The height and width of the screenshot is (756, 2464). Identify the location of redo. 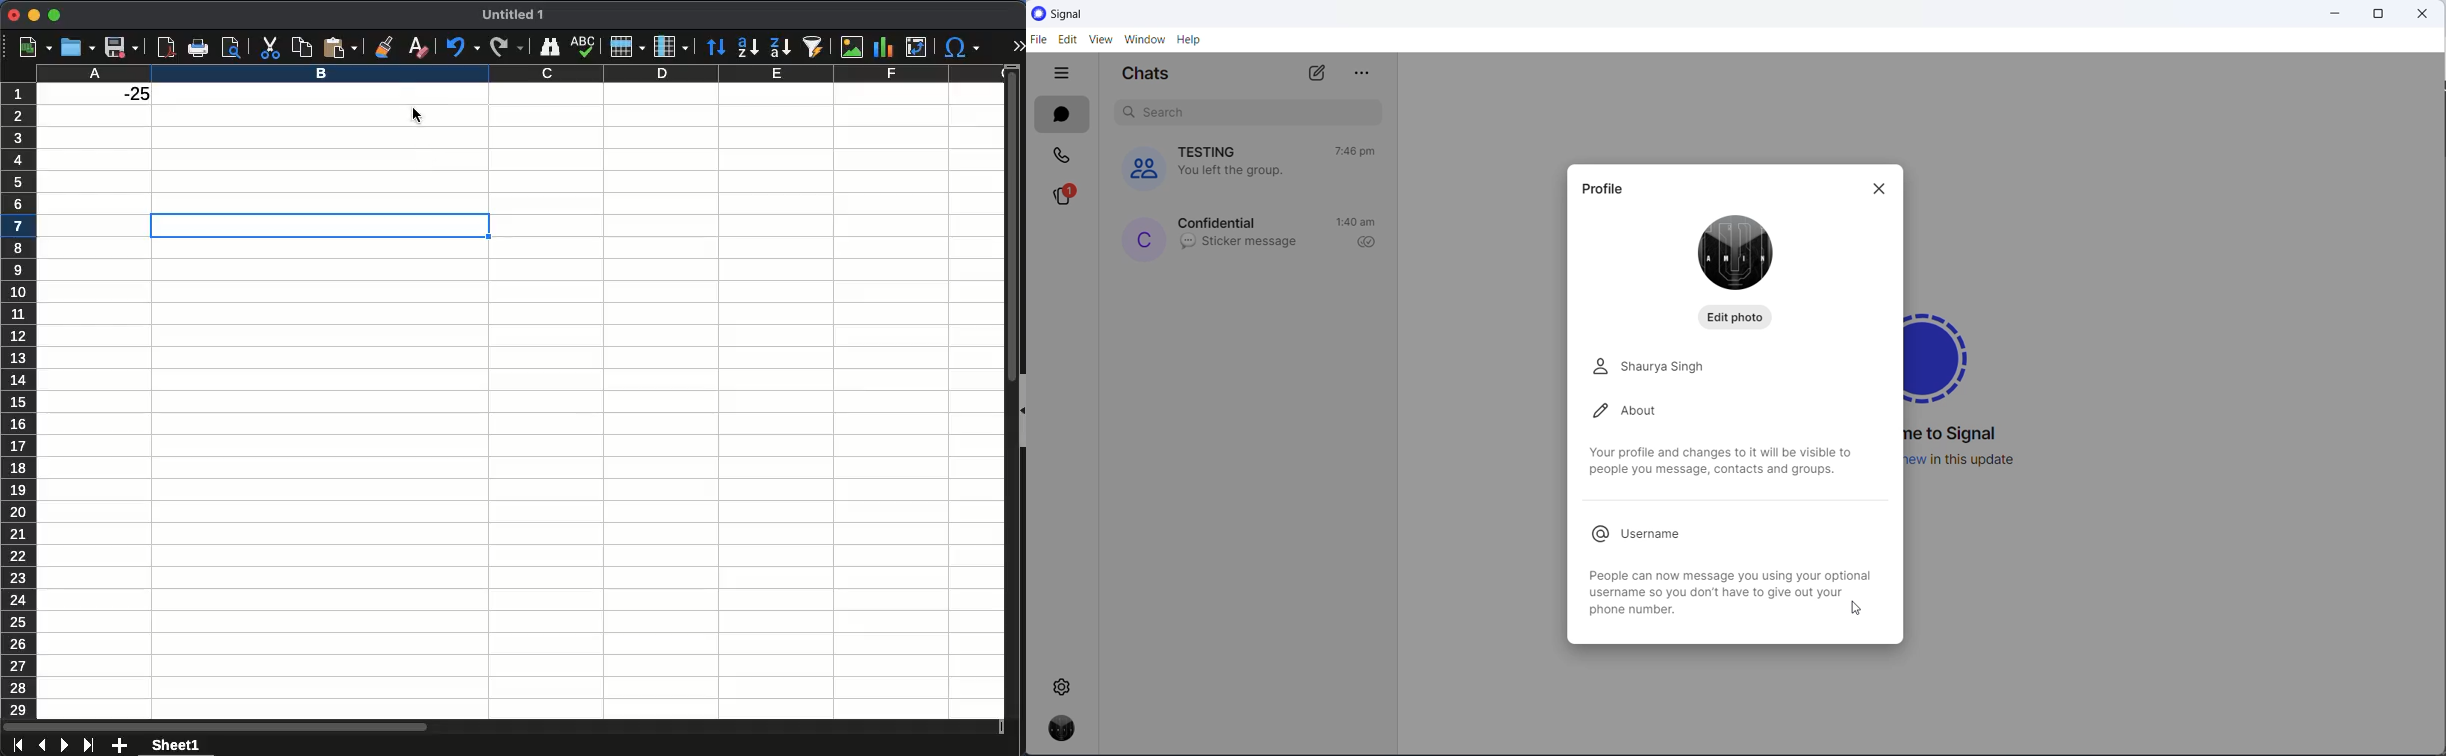
(505, 48).